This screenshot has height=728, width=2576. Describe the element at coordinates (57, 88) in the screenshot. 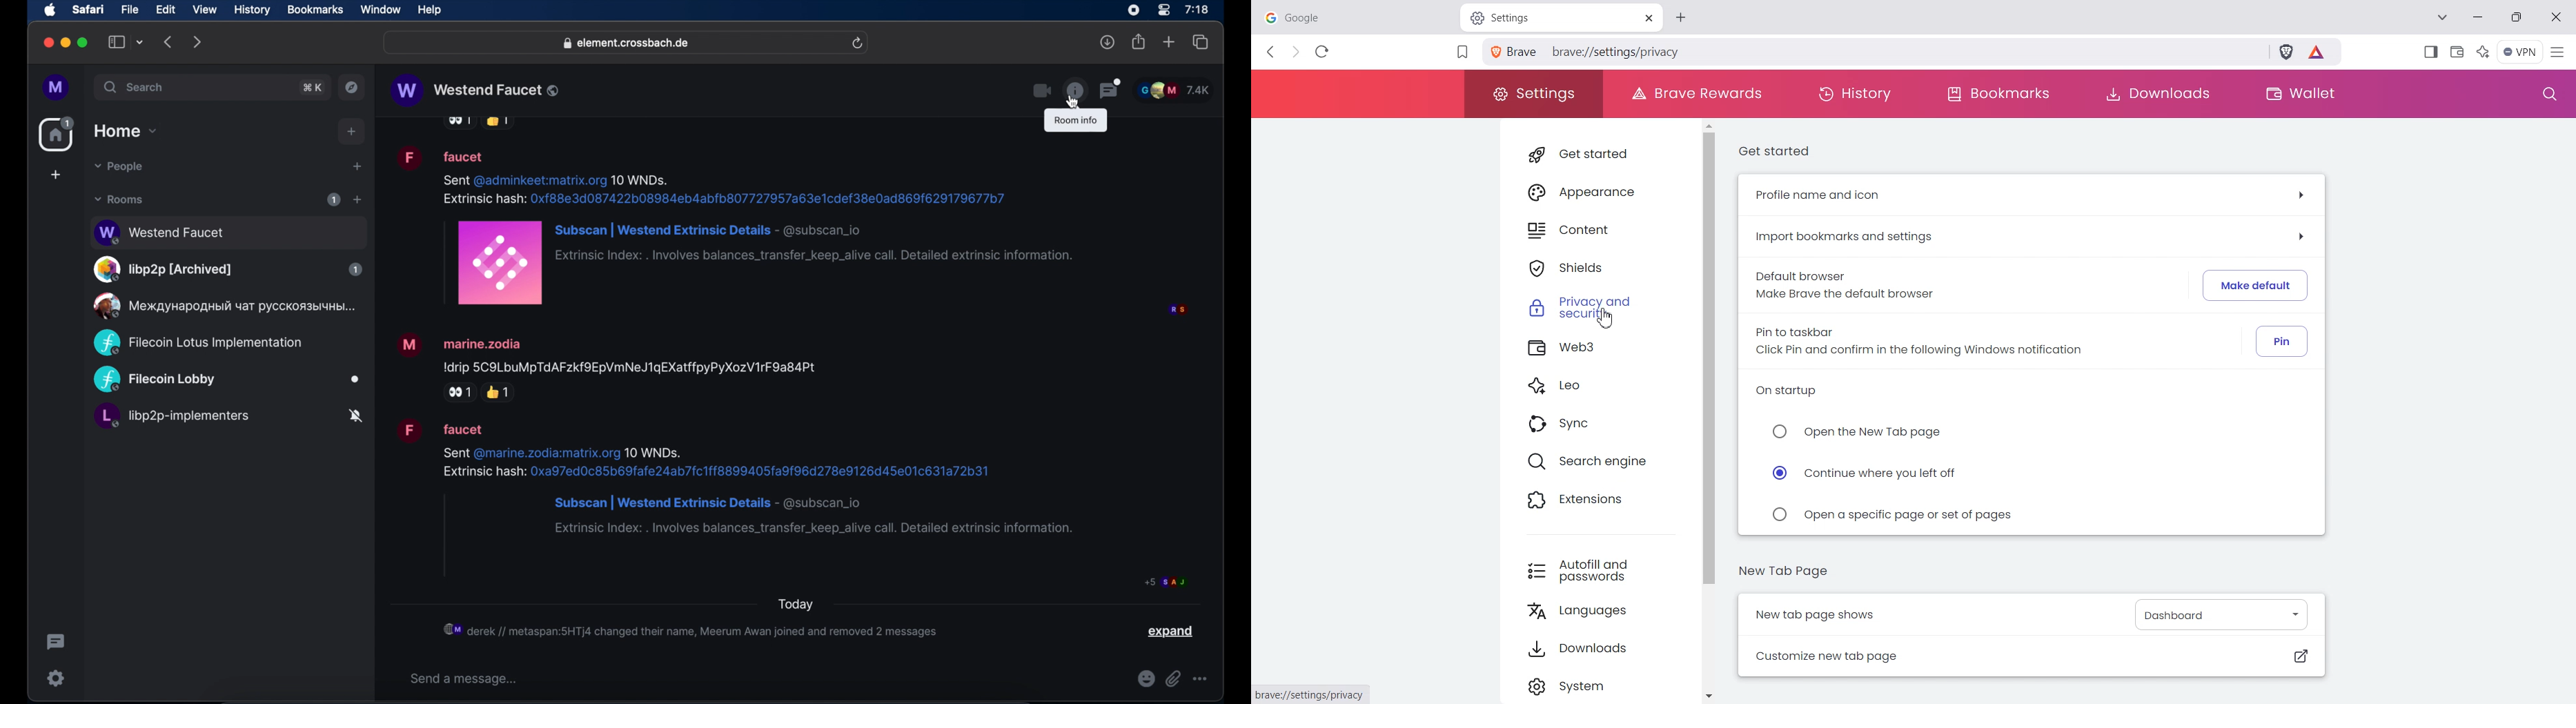

I see `profile` at that location.